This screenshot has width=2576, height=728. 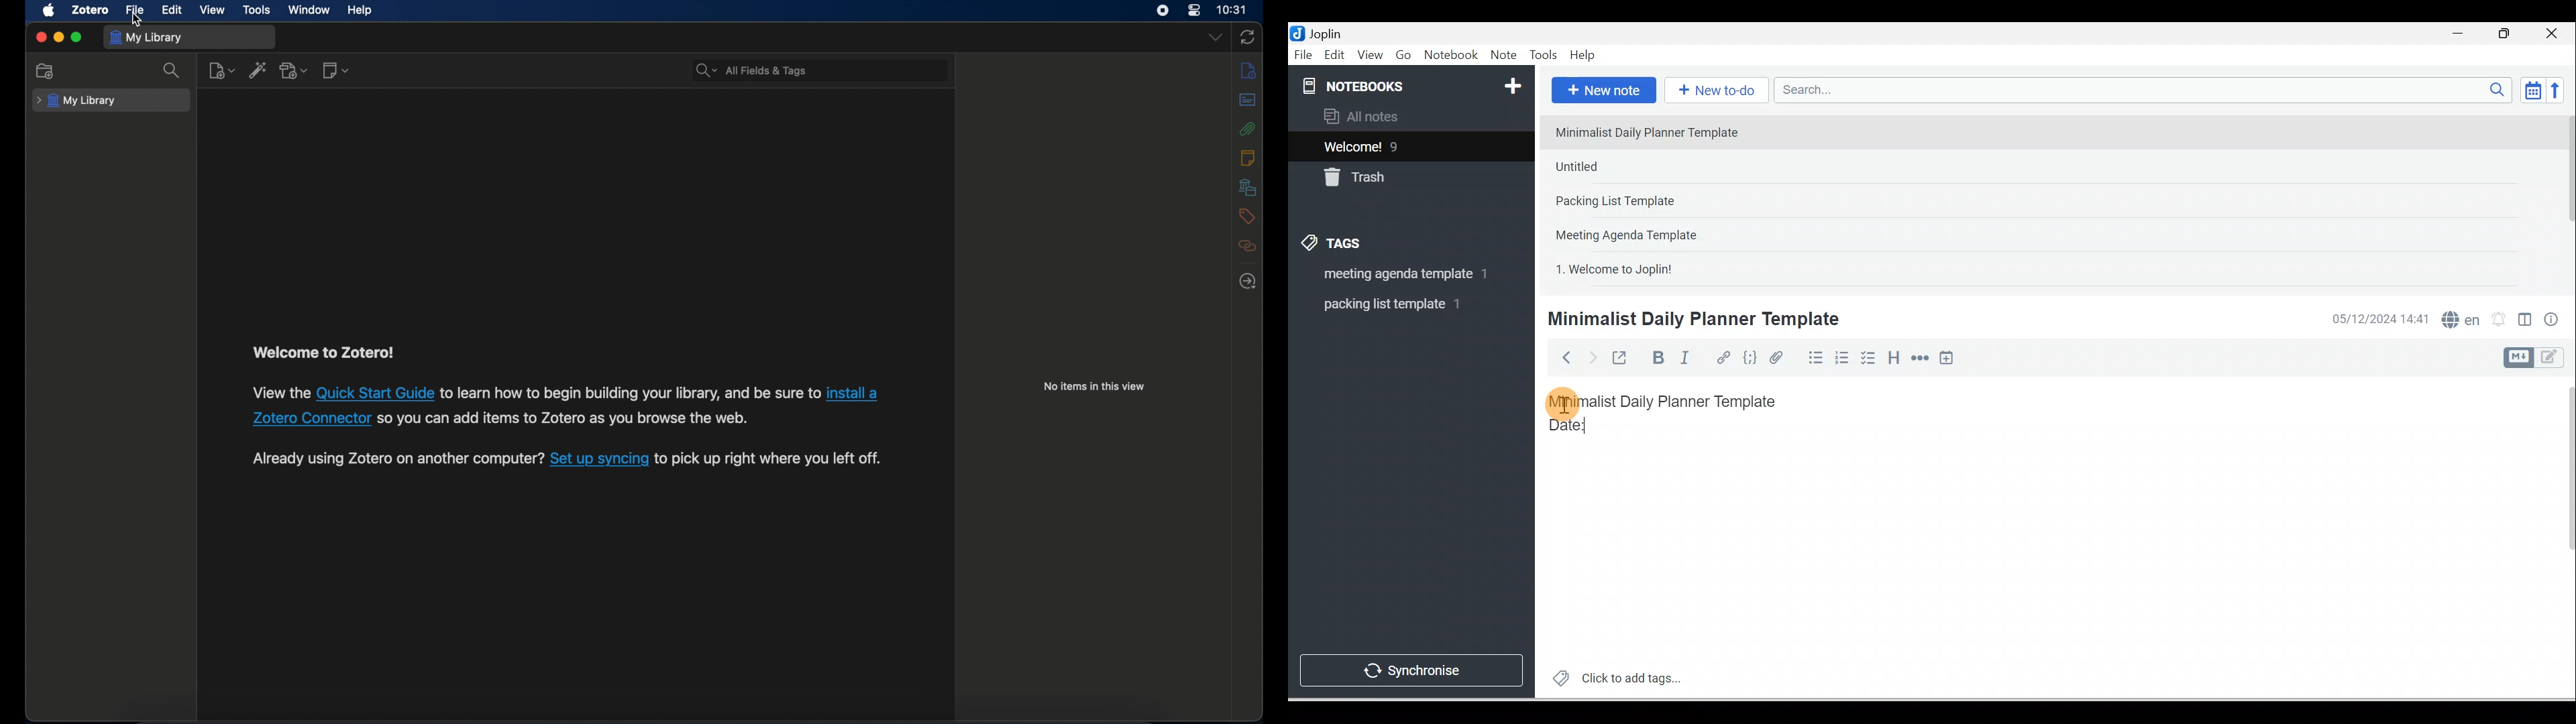 I want to click on Note 5, so click(x=1663, y=267).